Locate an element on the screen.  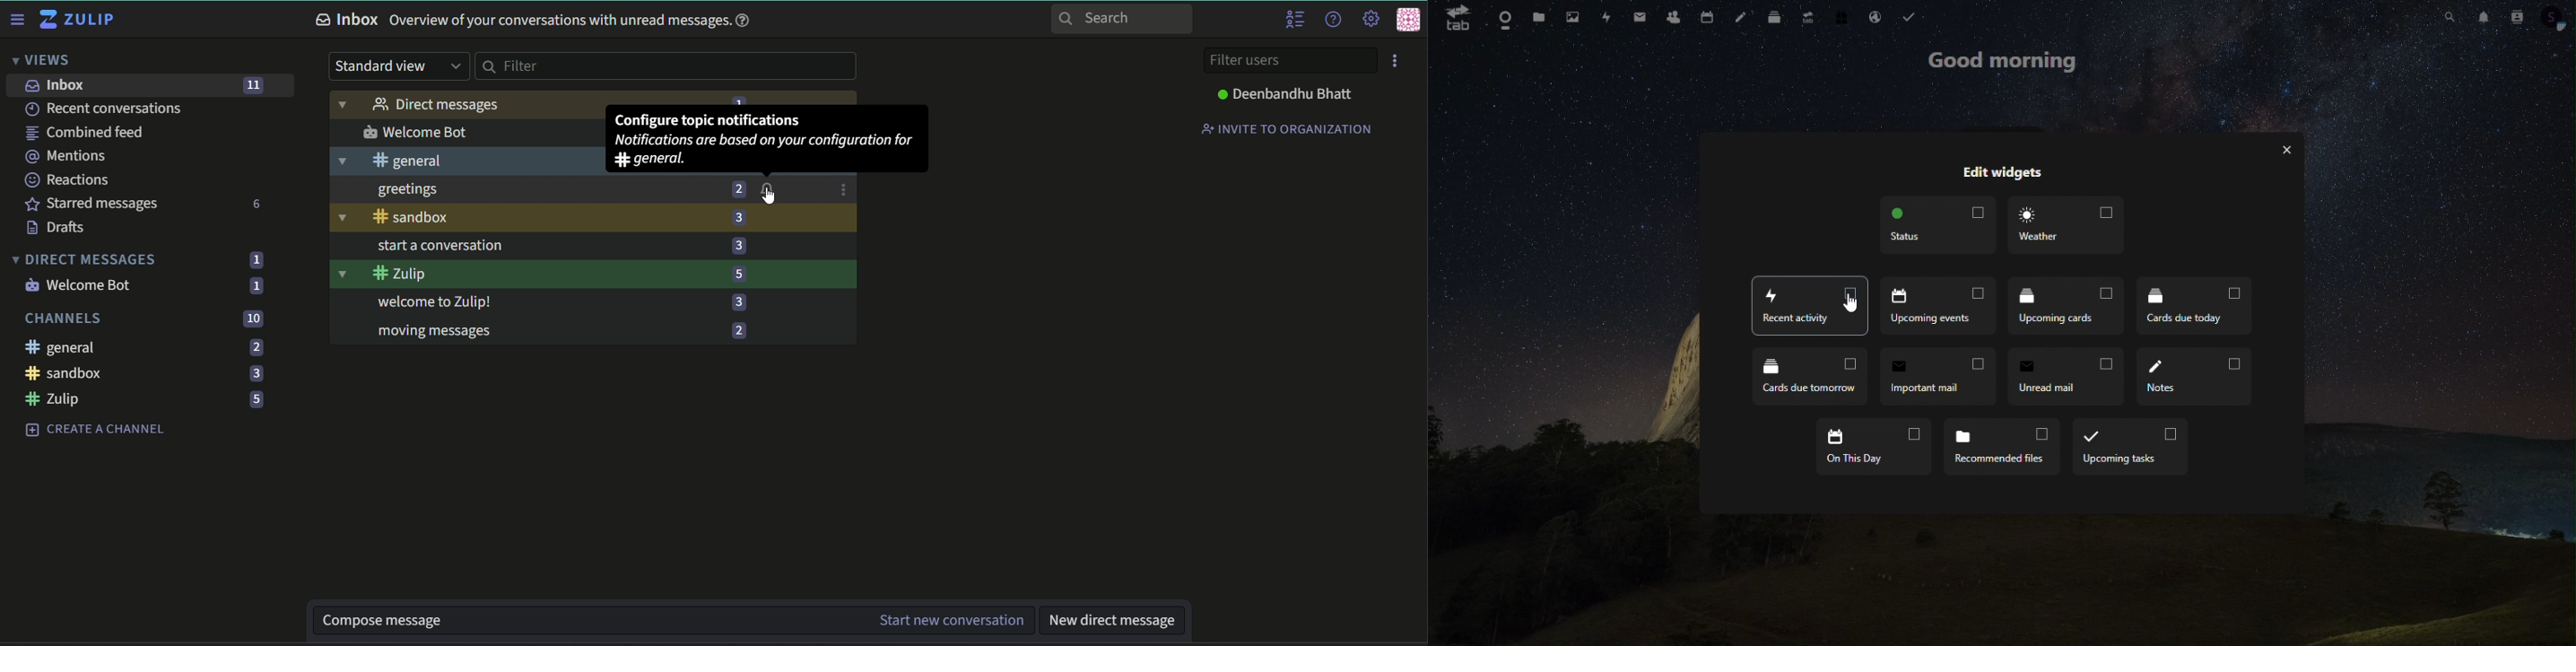
Reactions is located at coordinates (68, 181).